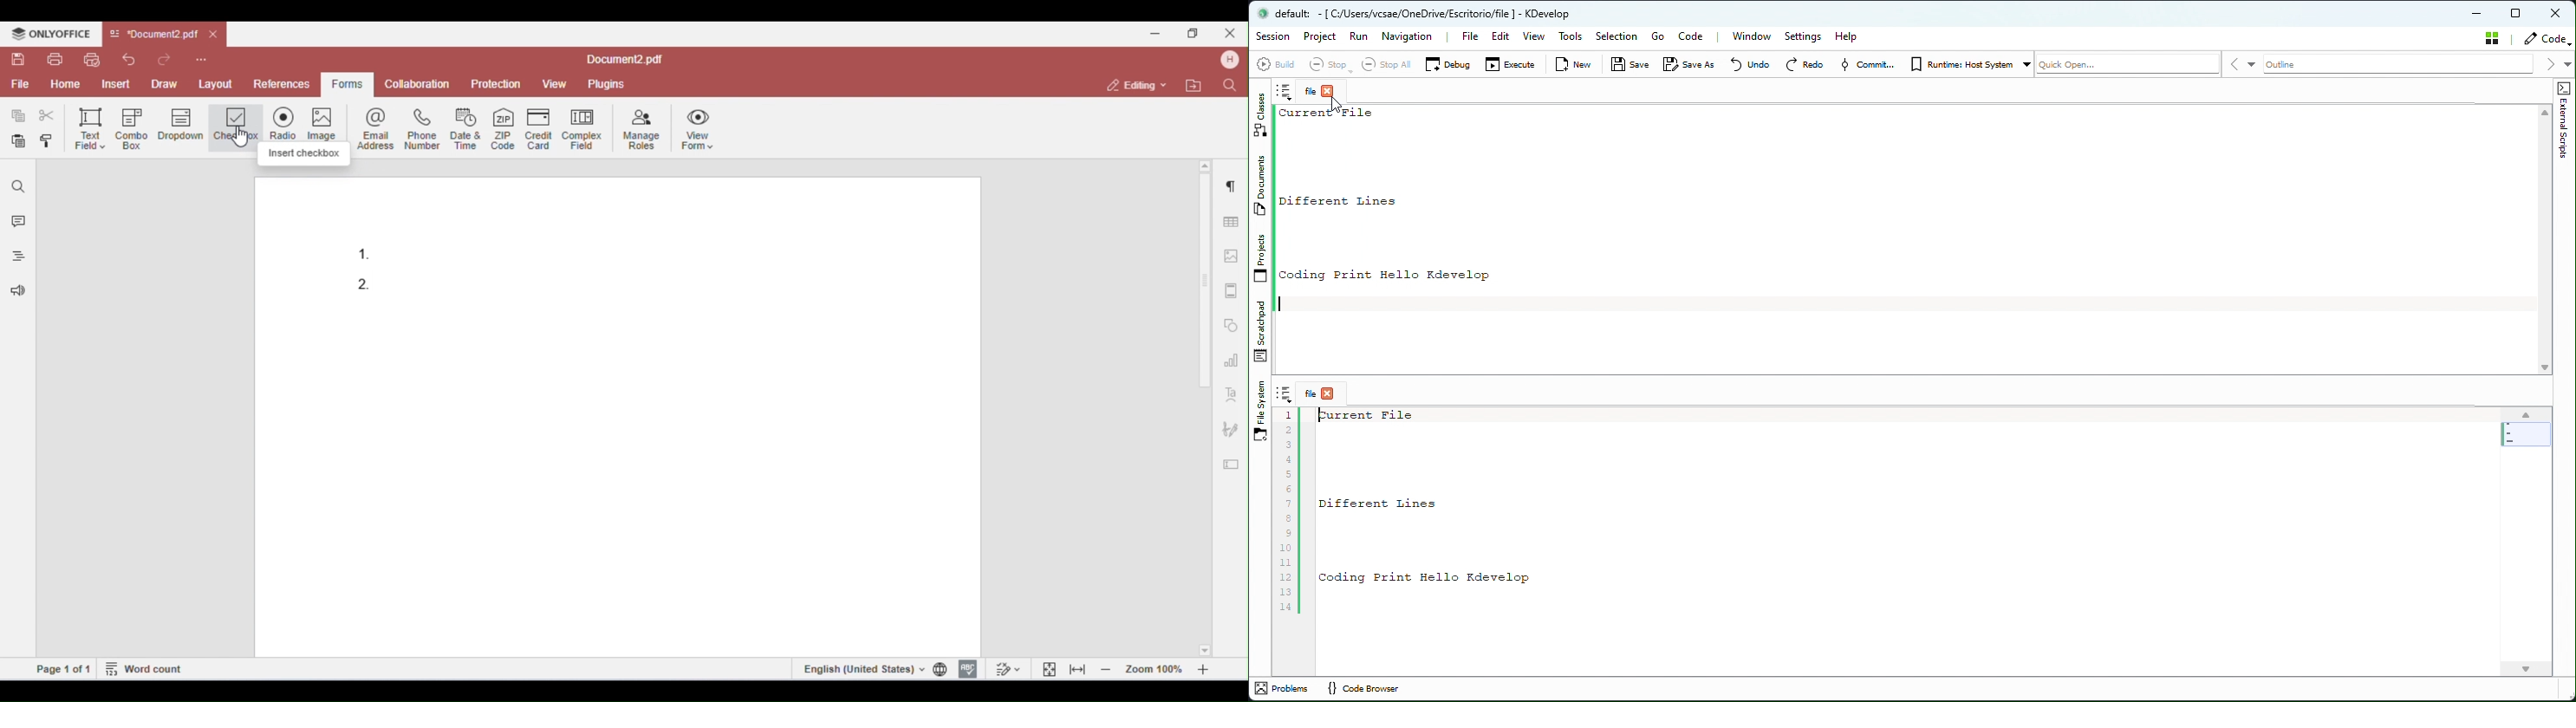  Describe the element at coordinates (2482, 11) in the screenshot. I see `Minimize` at that location.